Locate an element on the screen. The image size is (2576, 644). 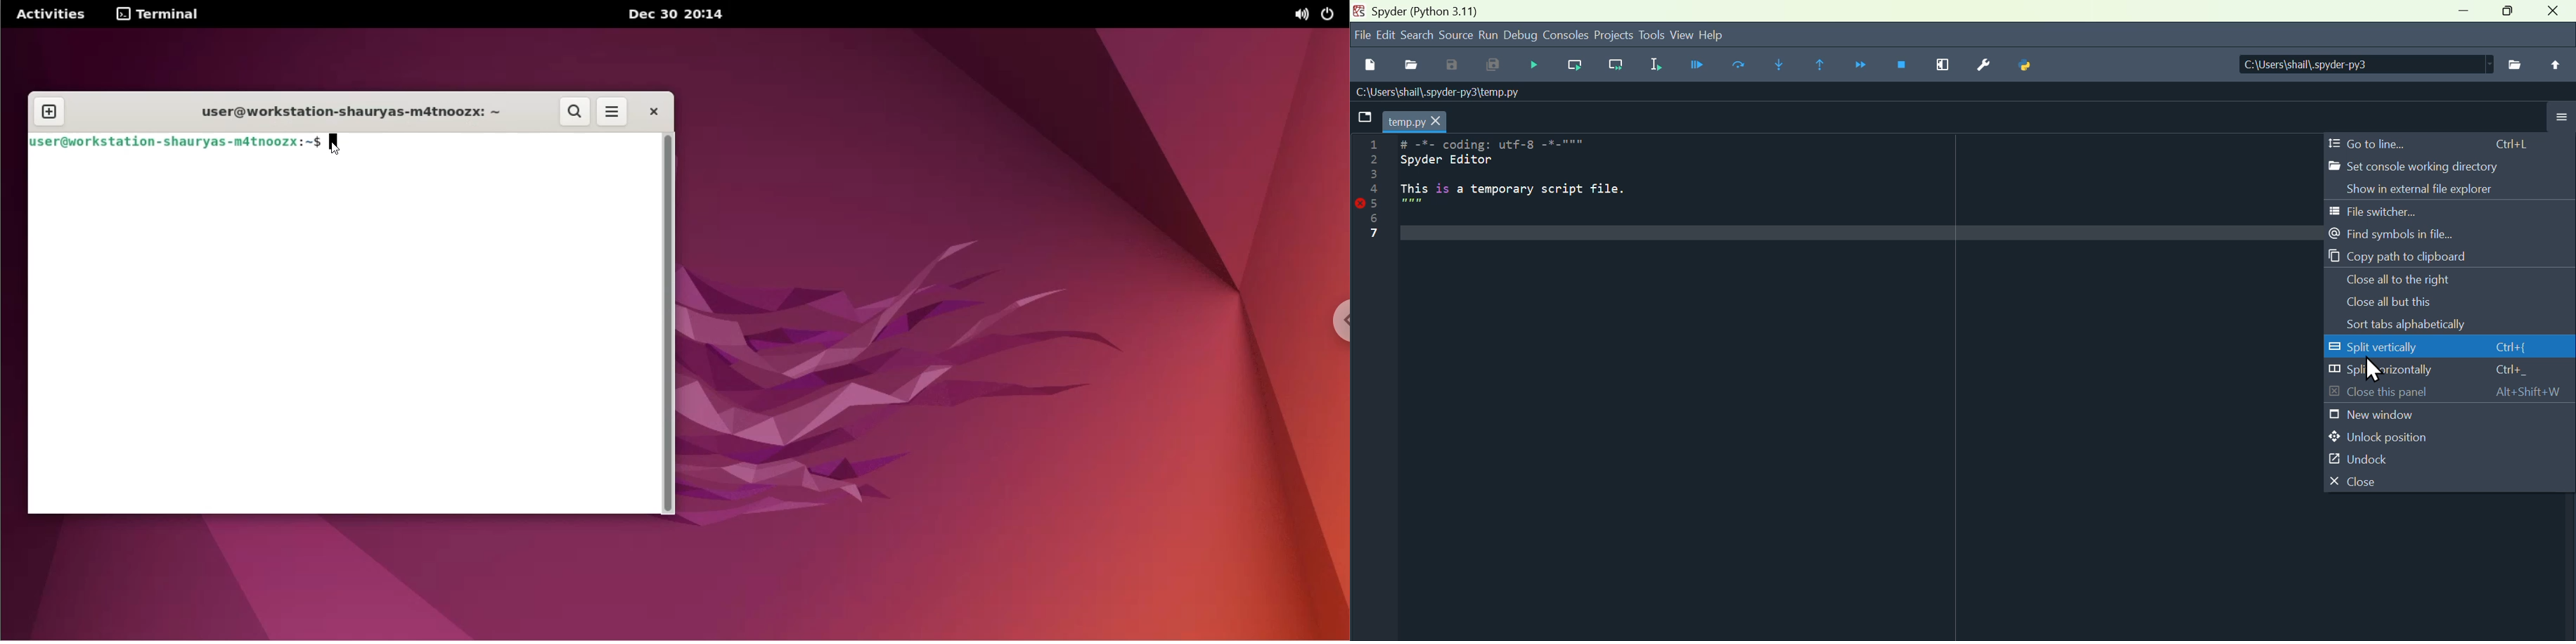
Close all to the right is located at coordinates (2443, 282).